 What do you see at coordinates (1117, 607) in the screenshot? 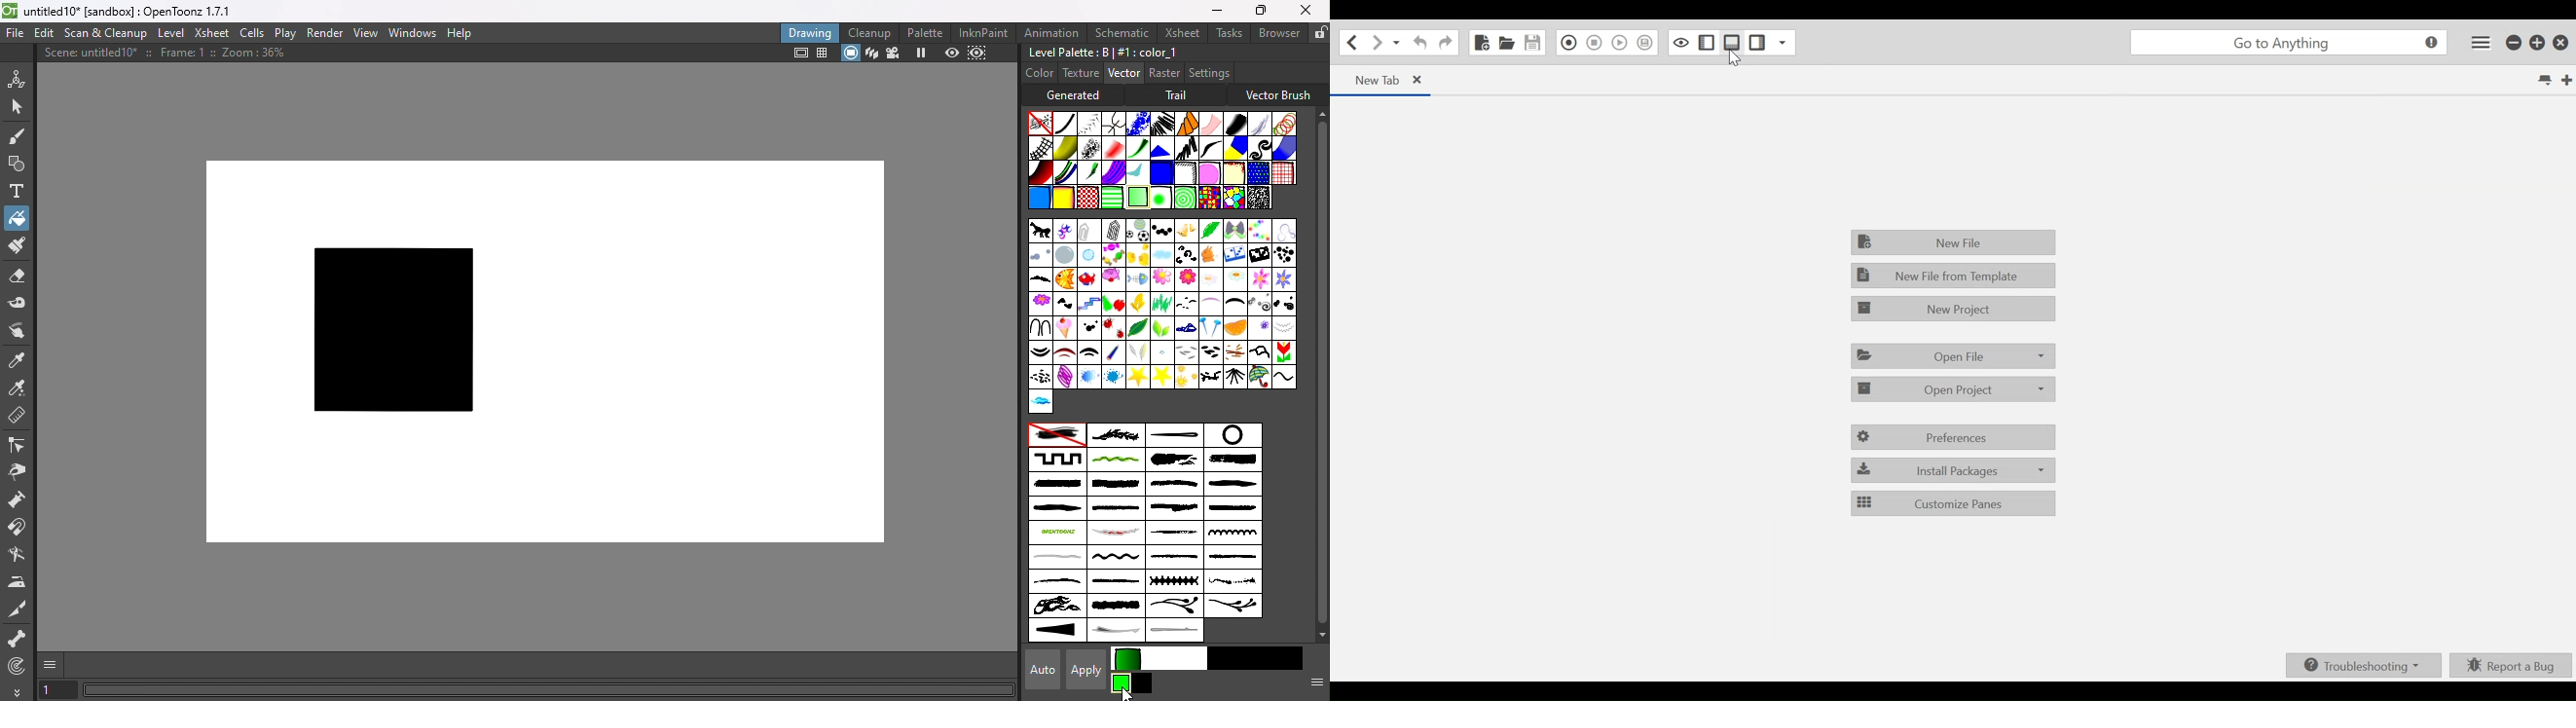
I see `strange` at bounding box center [1117, 607].